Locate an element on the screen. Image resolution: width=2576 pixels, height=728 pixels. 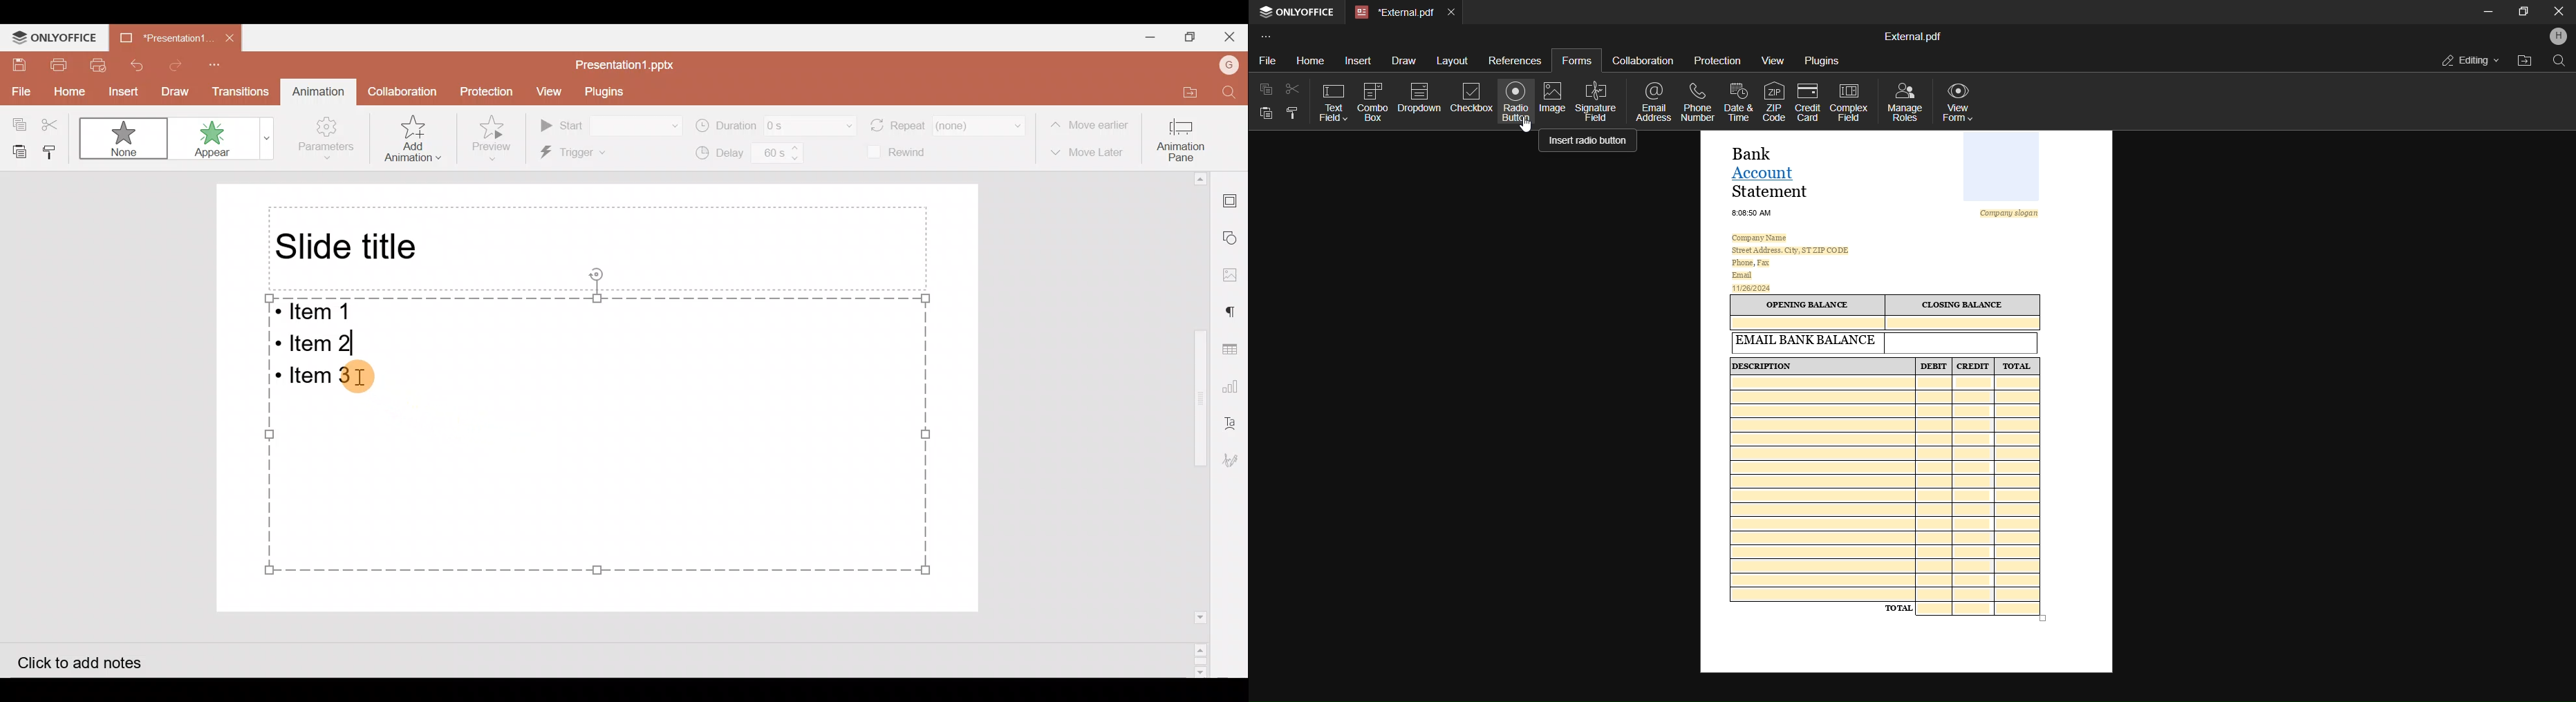
Animation pane is located at coordinates (1182, 139).